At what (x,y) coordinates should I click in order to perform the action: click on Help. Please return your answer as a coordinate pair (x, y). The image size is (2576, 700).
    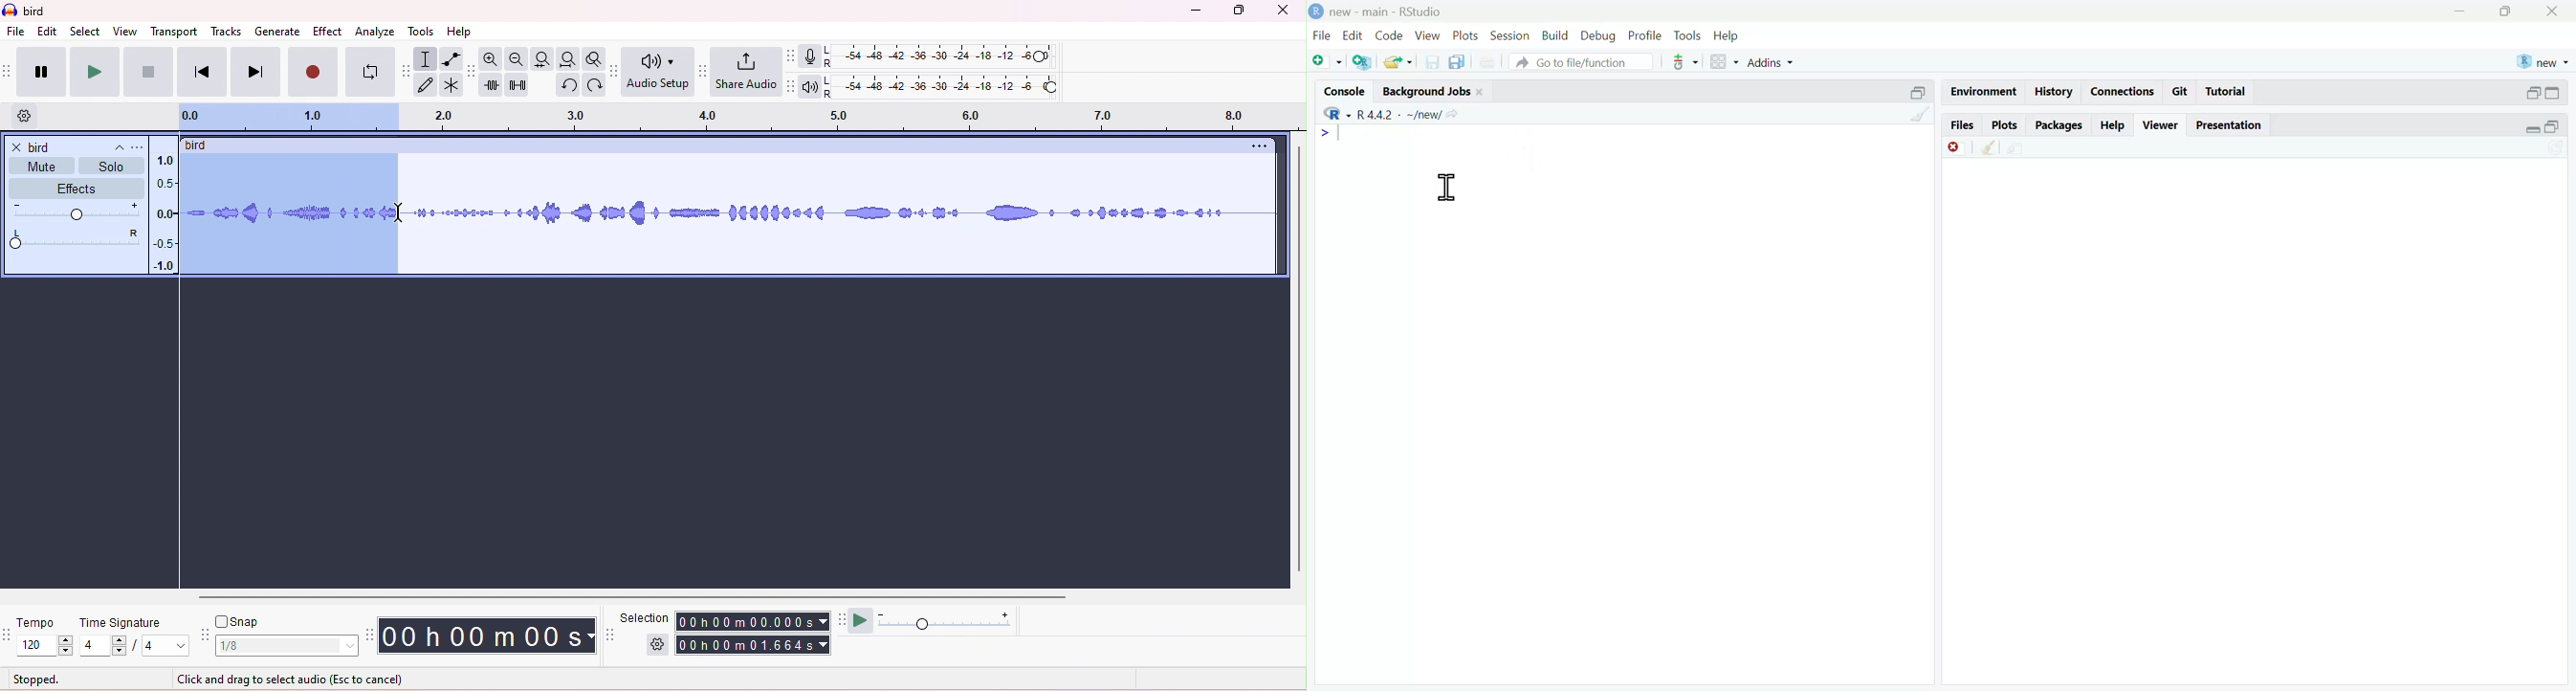
    Looking at the image, I should click on (1729, 35).